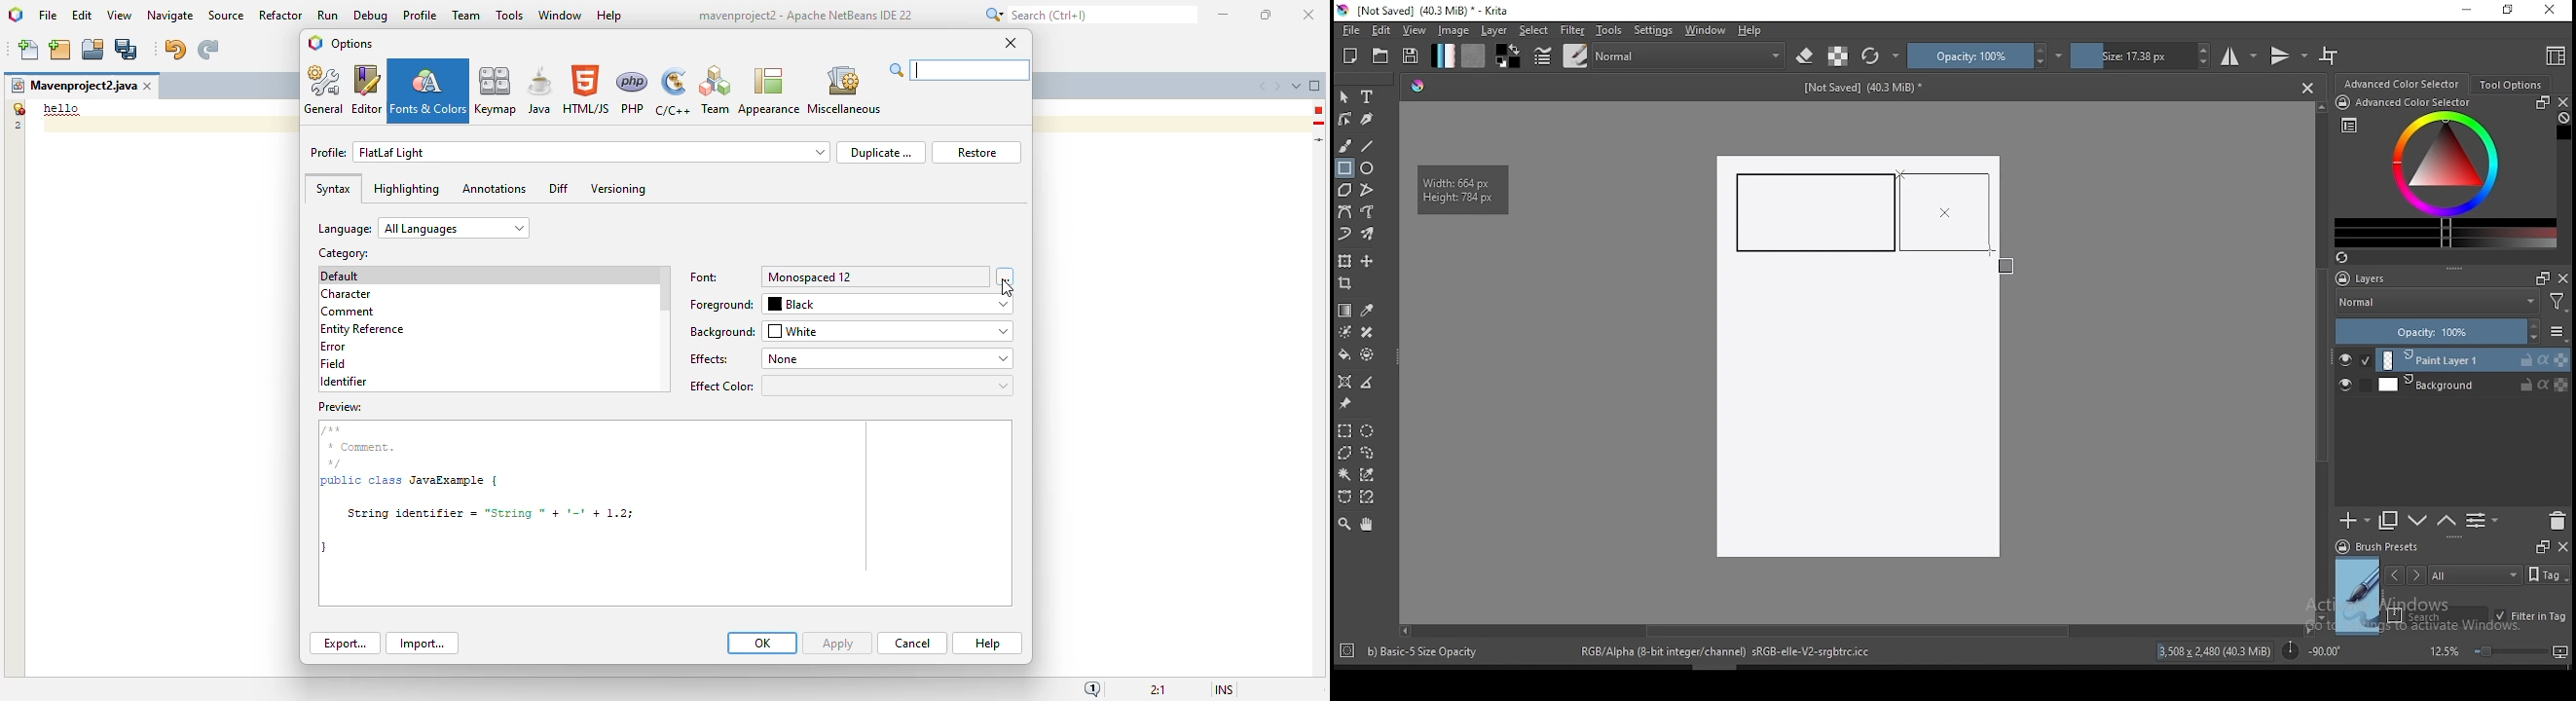  I want to click on enclose and fill tool, so click(1367, 354).